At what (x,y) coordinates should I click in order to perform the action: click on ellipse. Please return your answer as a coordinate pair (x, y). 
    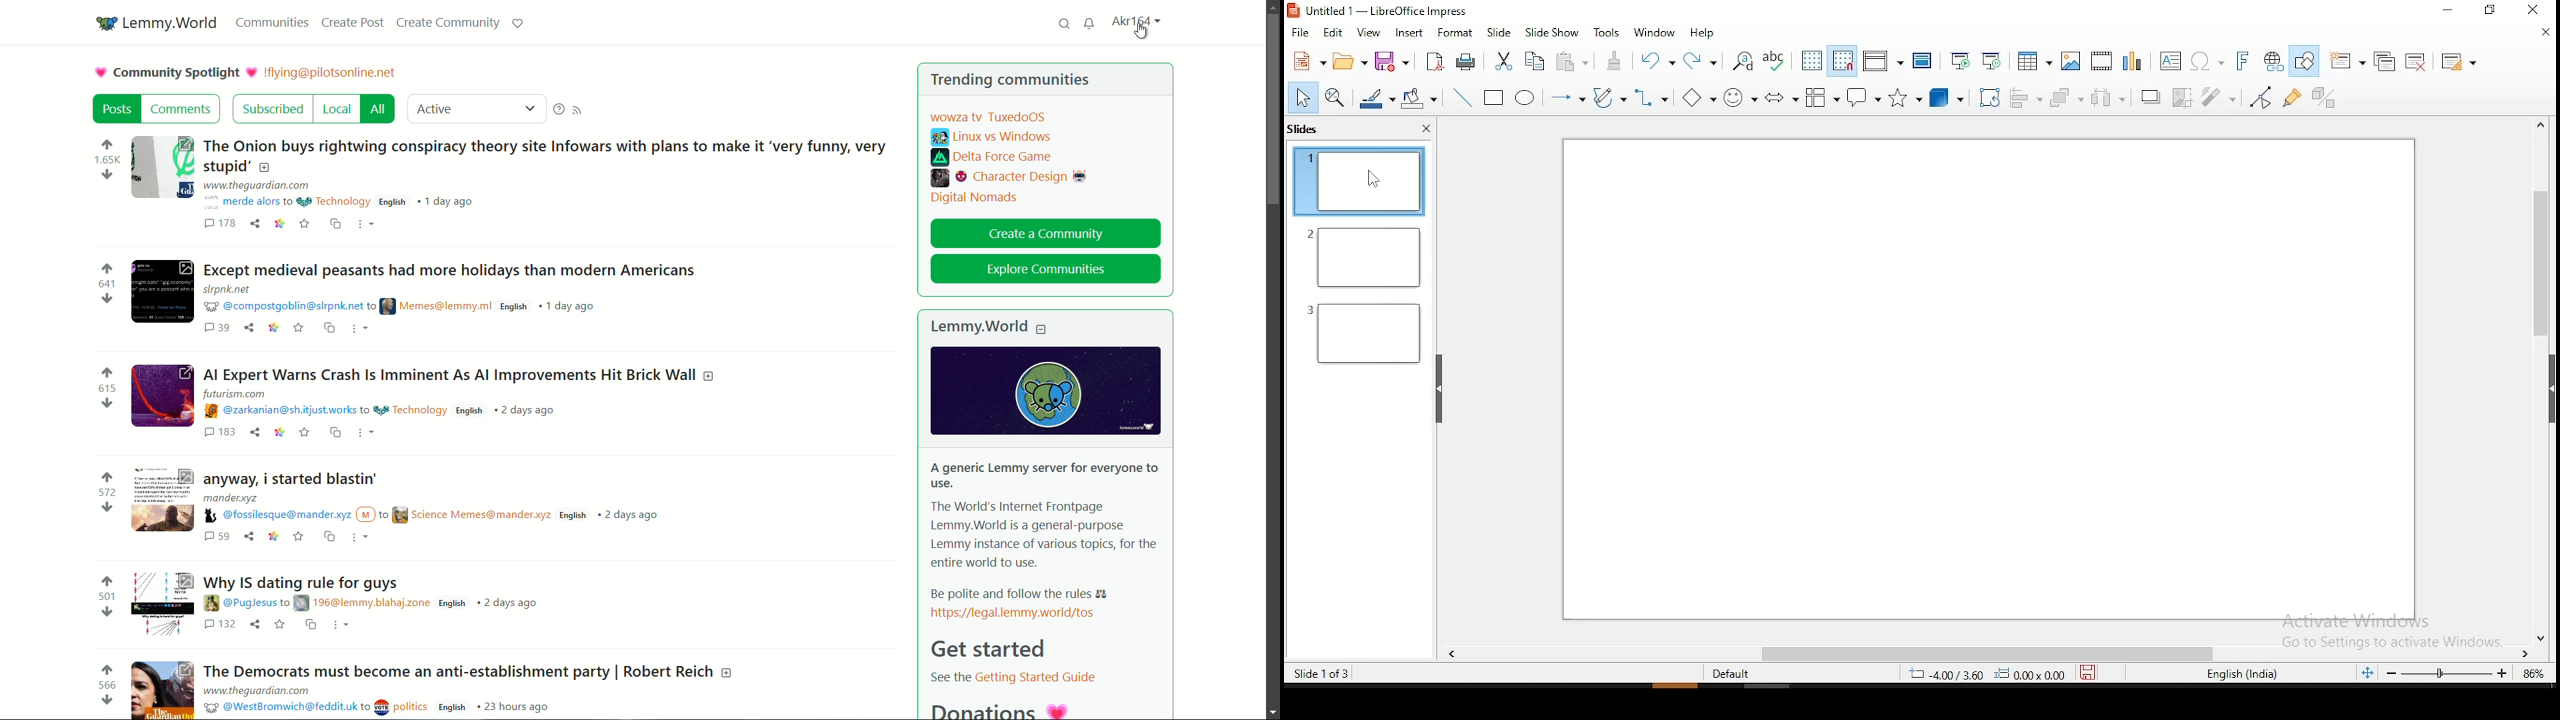
    Looking at the image, I should click on (1527, 100).